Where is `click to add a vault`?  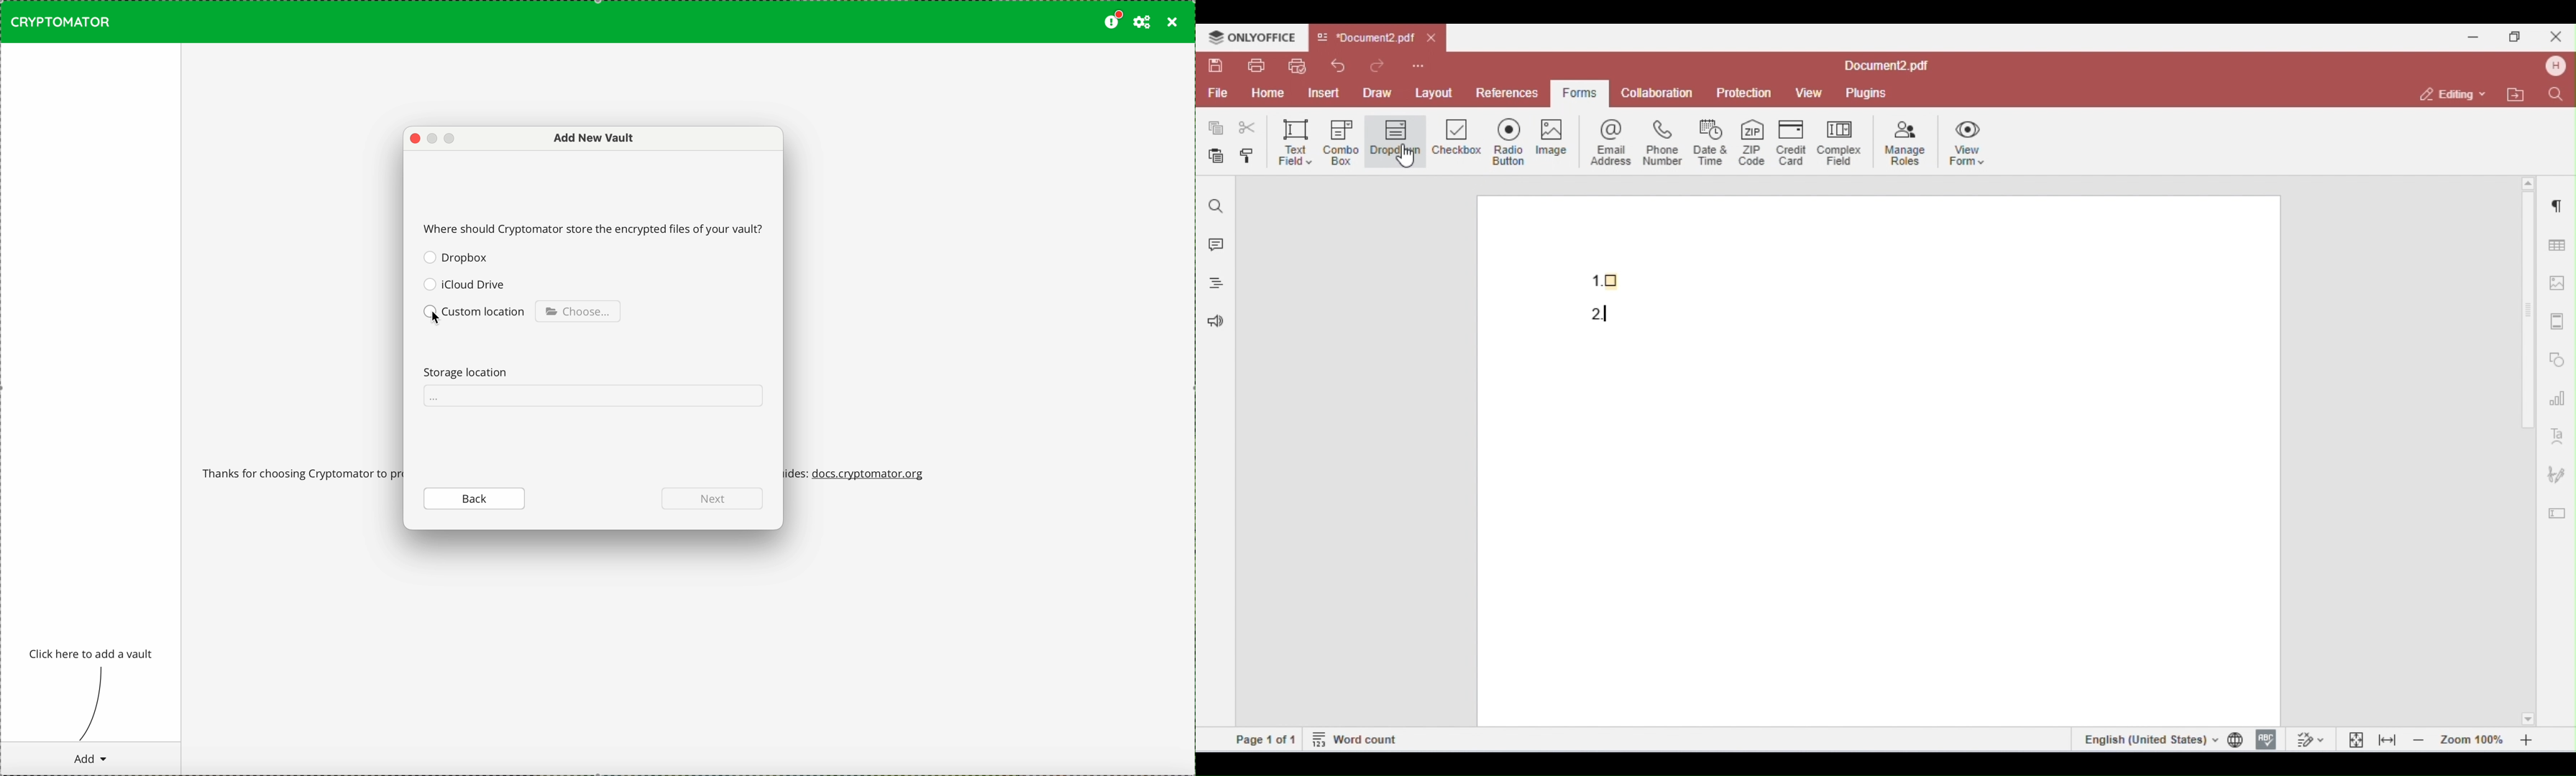 click to add a vault is located at coordinates (92, 655).